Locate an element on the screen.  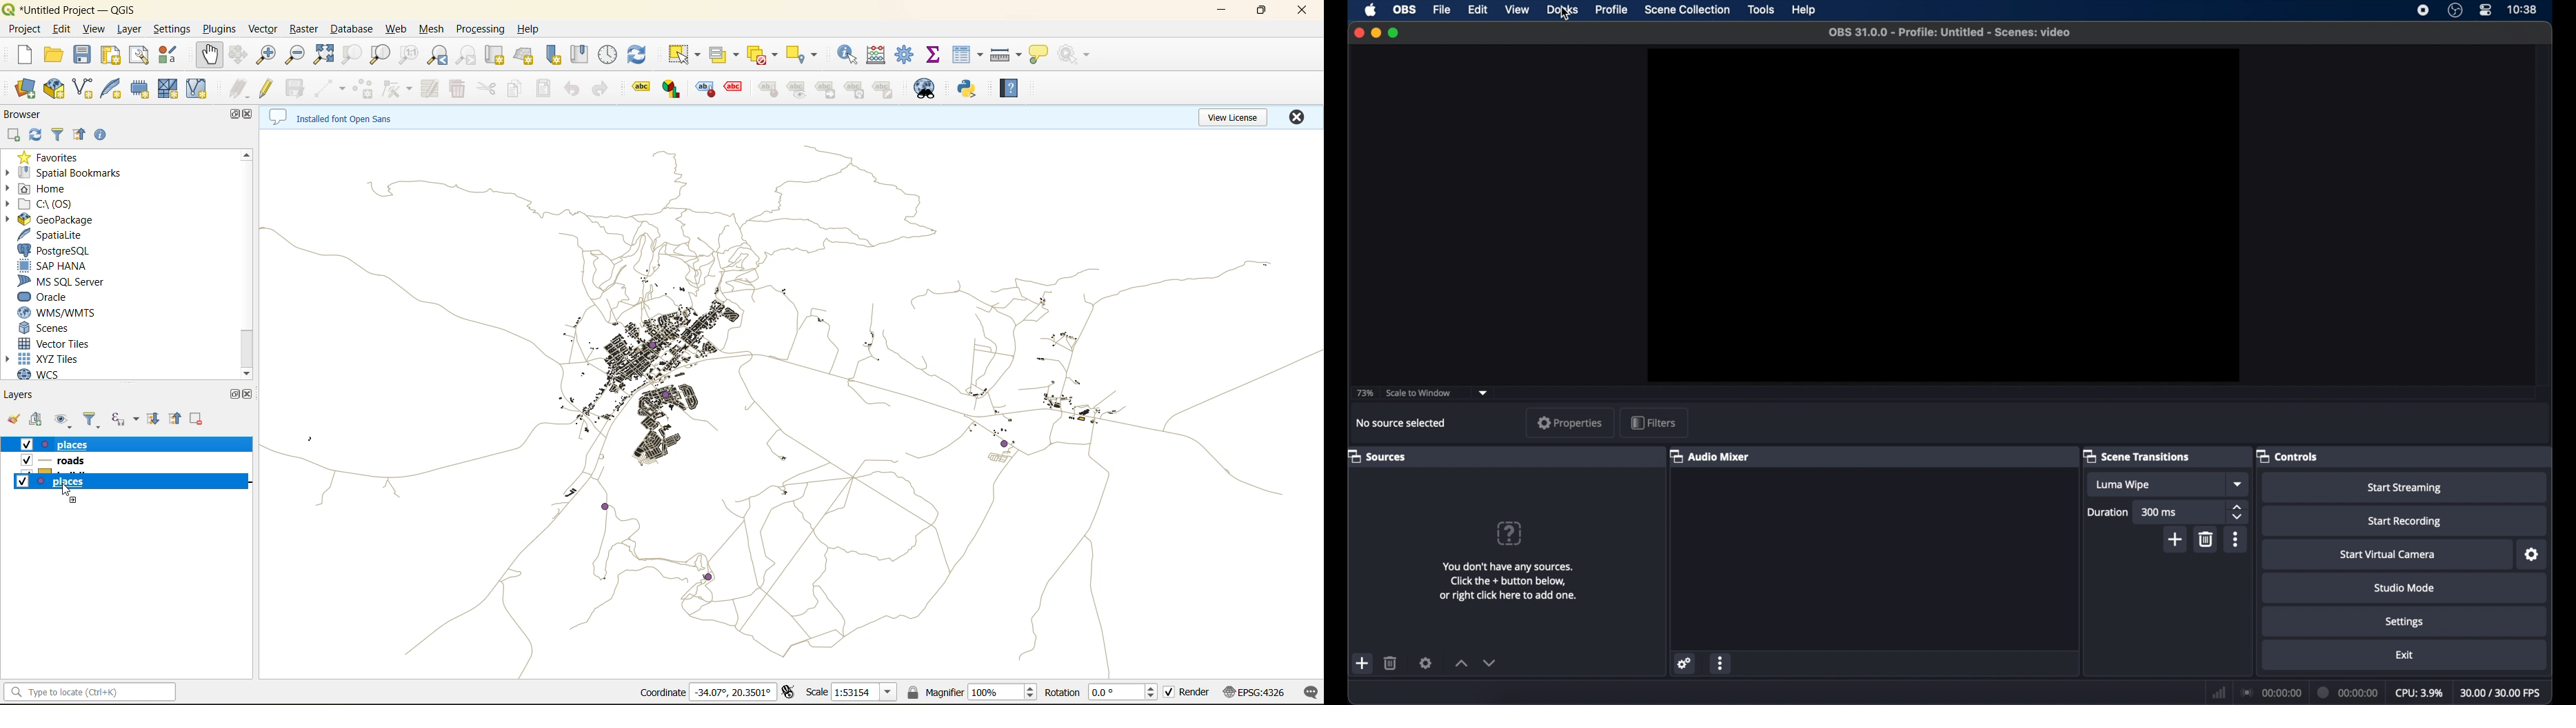
profile is located at coordinates (1612, 10).